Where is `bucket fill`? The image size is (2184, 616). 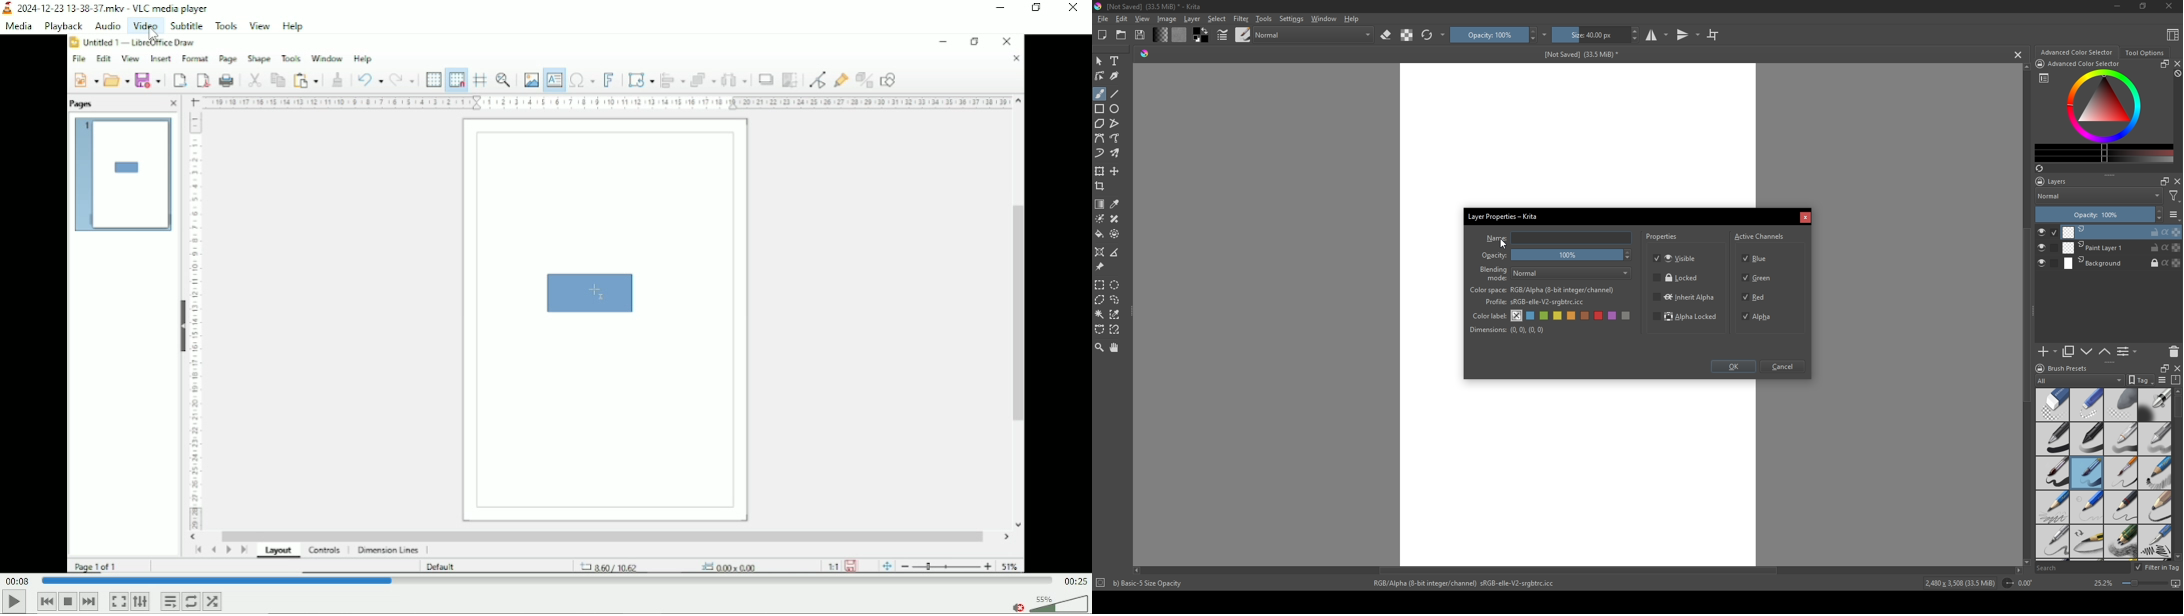 bucket fill is located at coordinates (1101, 234).